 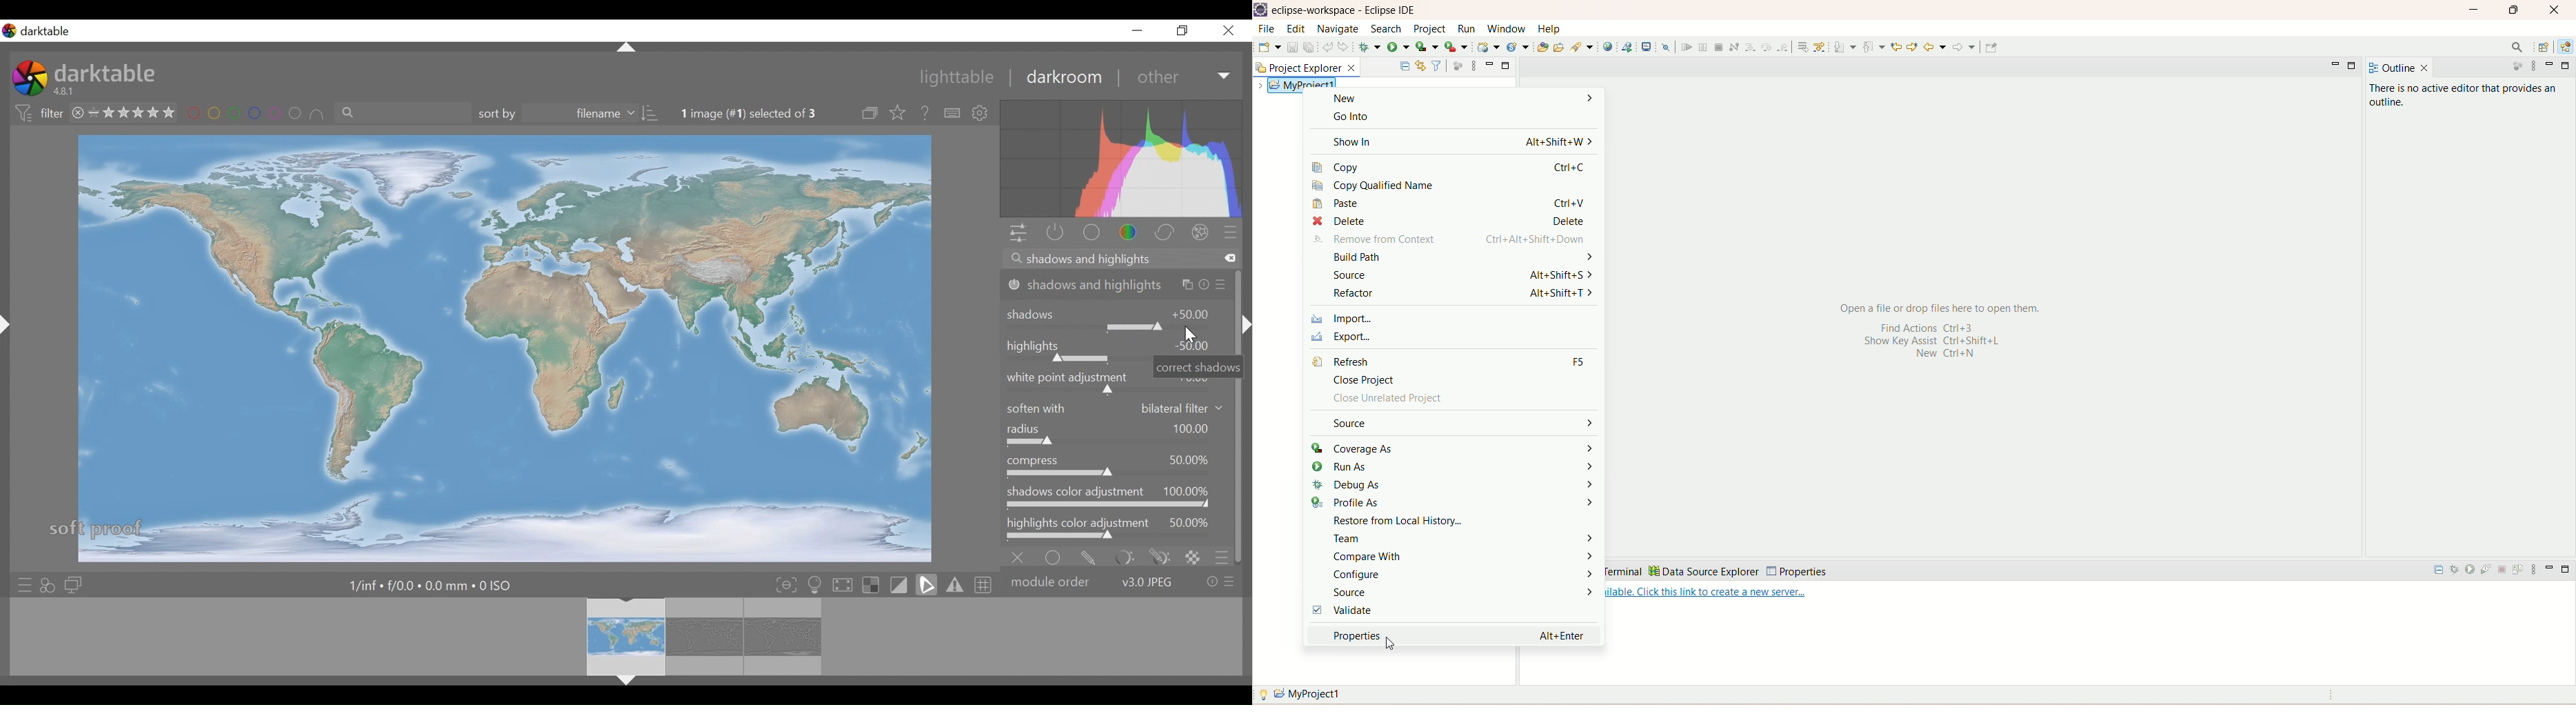 What do you see at coordinates (1472, 66) in the screenshot?
I see `view menu` at bounding box center [1472, 66].